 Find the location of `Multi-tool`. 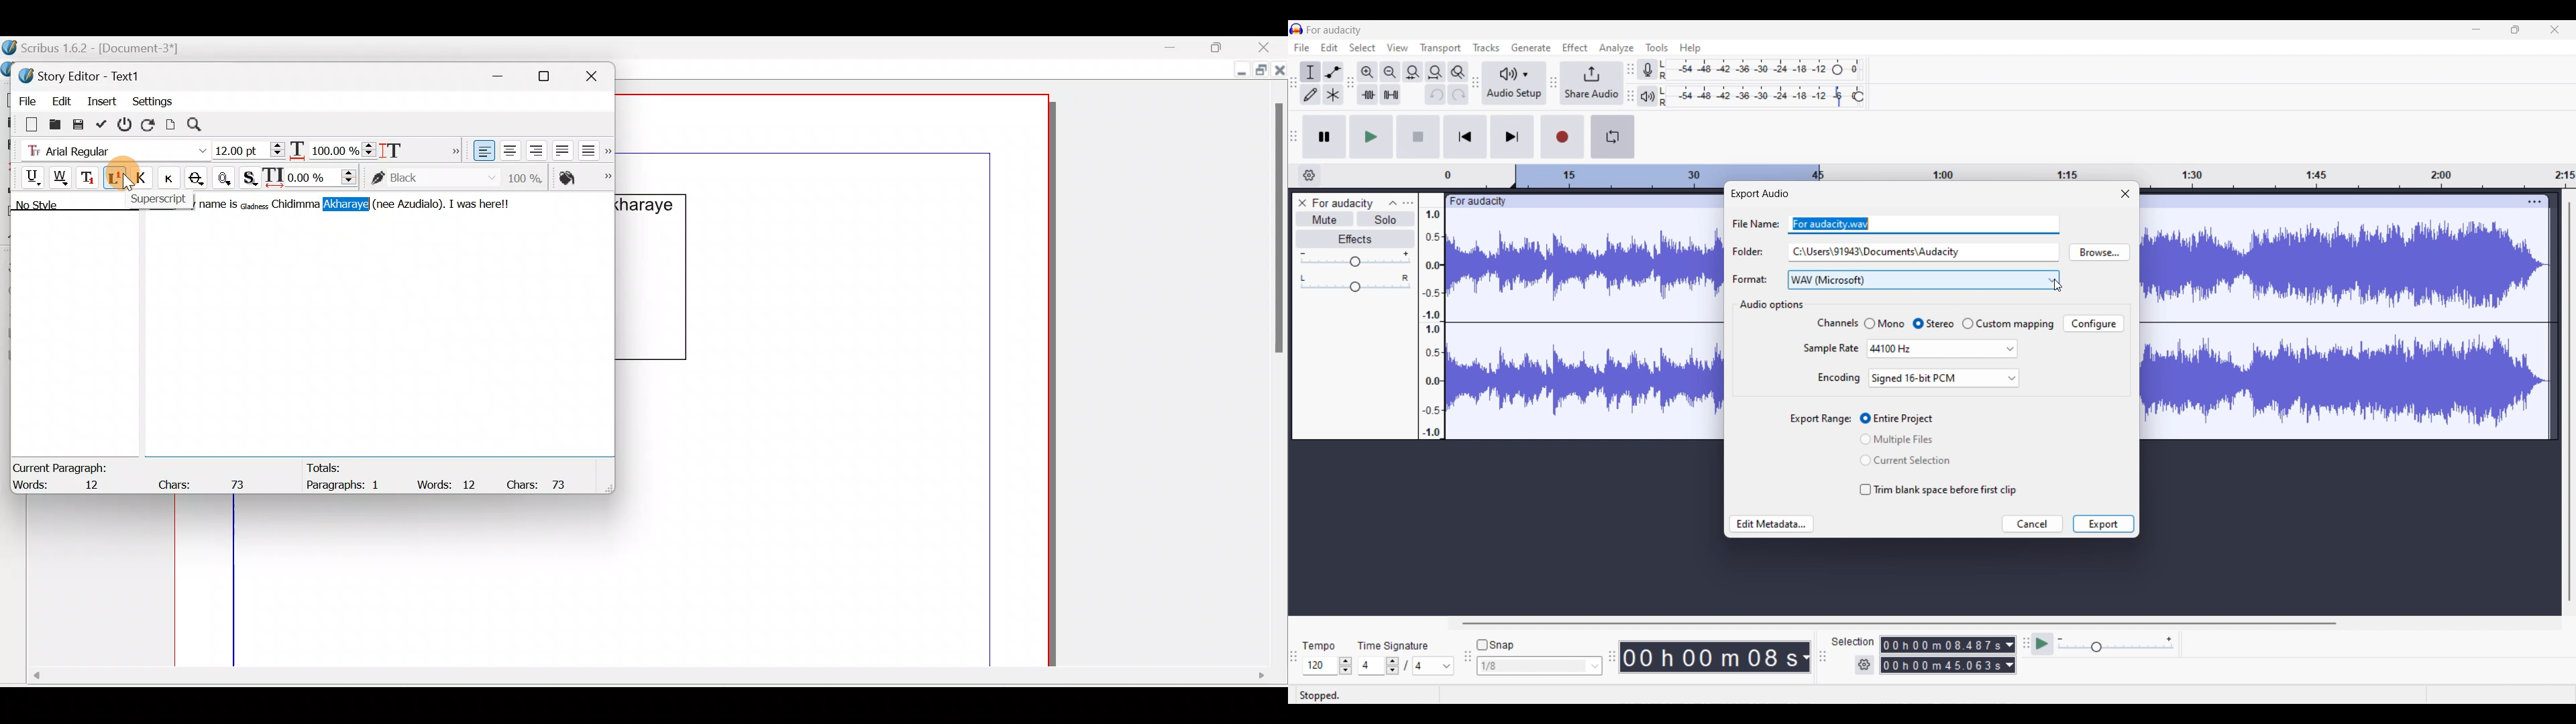

Multi-tool is located at coordinates (1333, 95).